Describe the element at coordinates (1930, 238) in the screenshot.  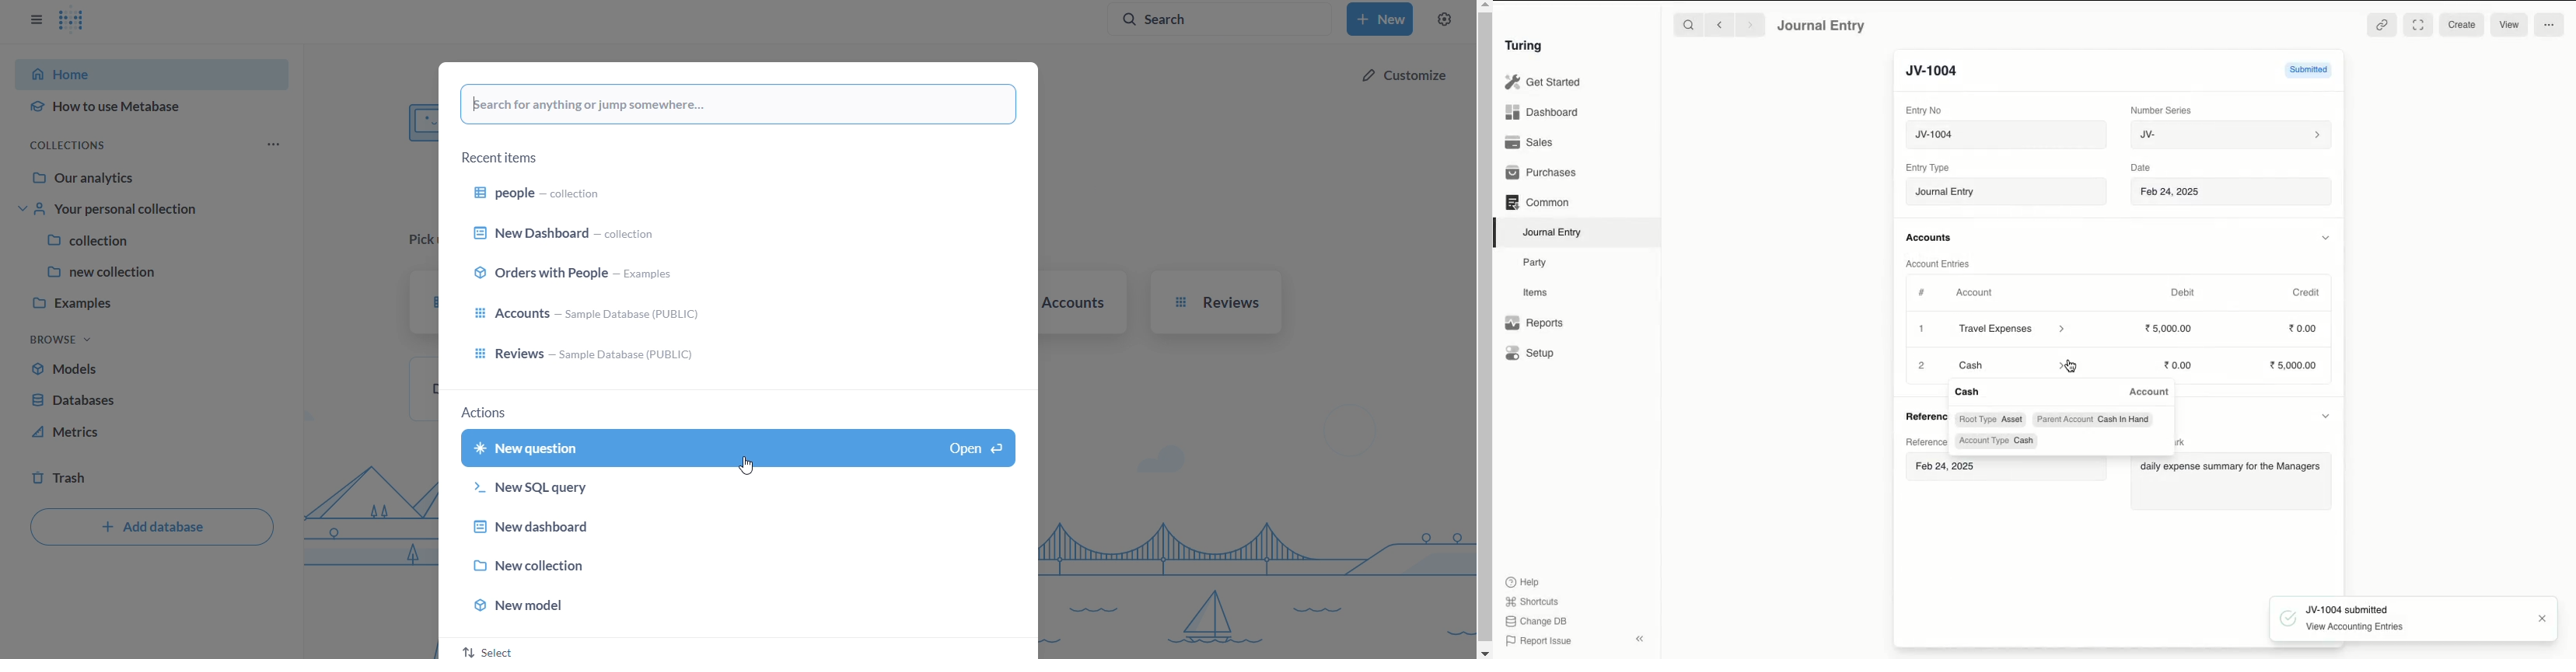
I see `Accounts` at that location.